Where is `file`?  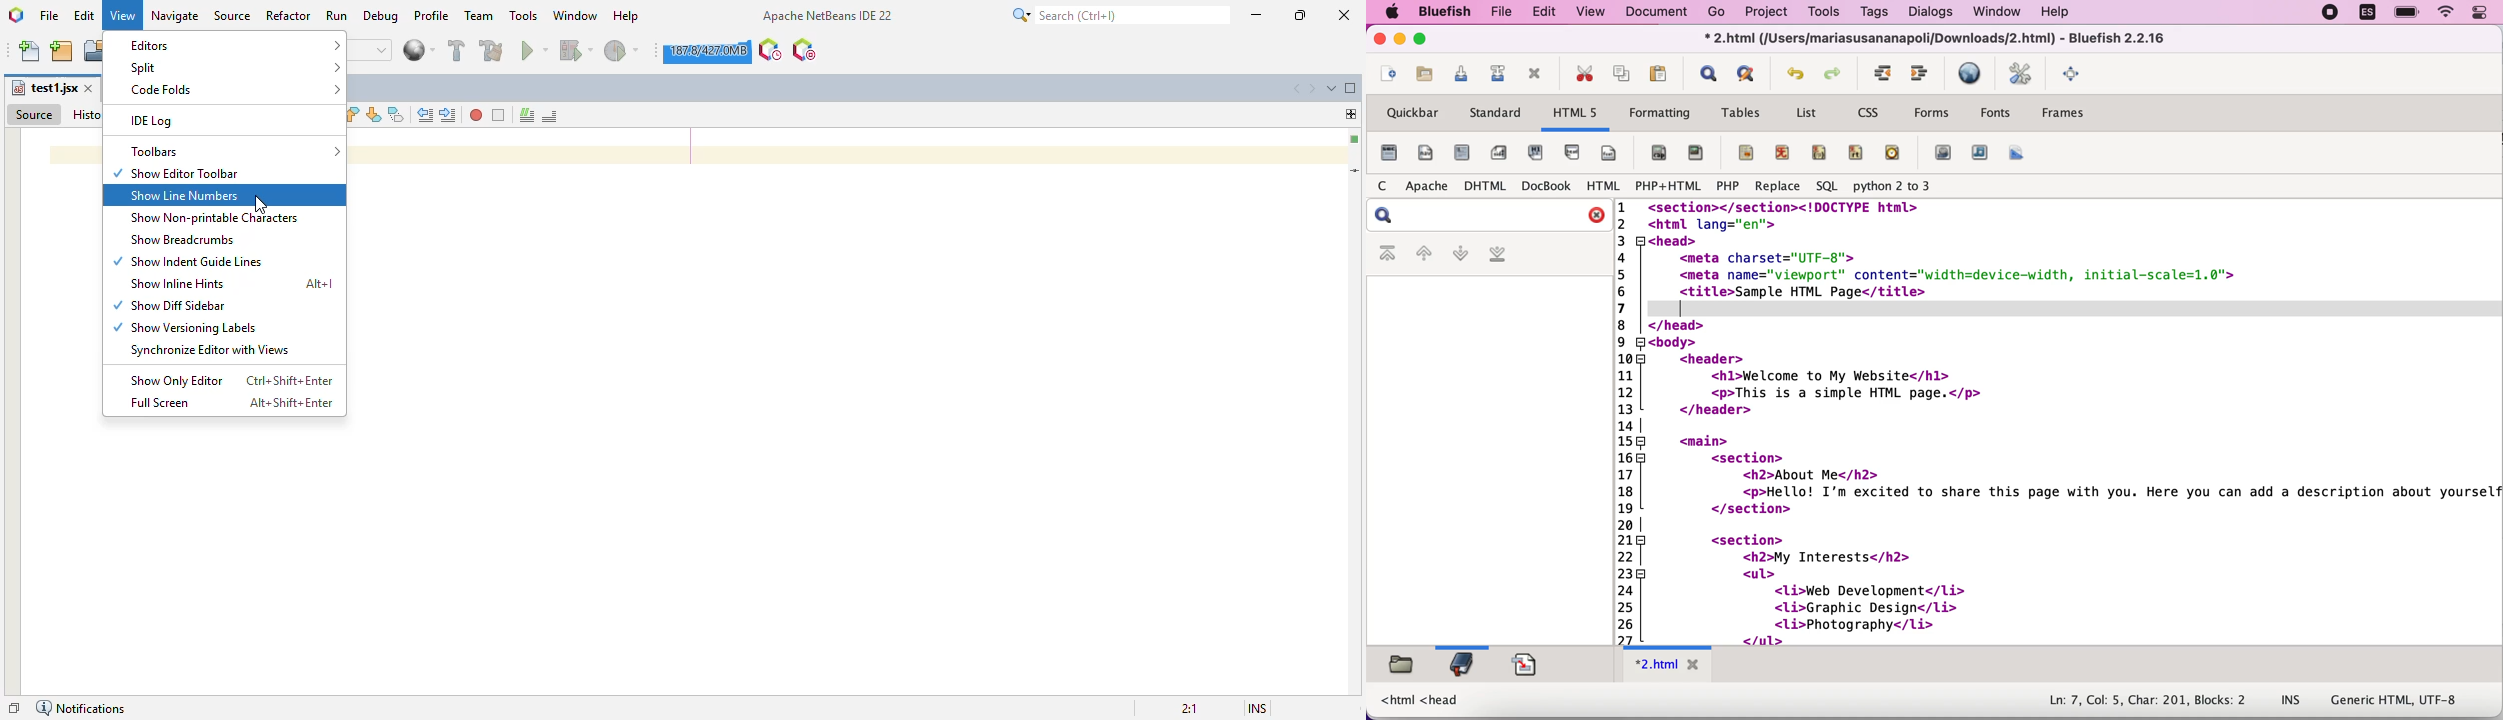
file is located at coordinates (1388, 153).